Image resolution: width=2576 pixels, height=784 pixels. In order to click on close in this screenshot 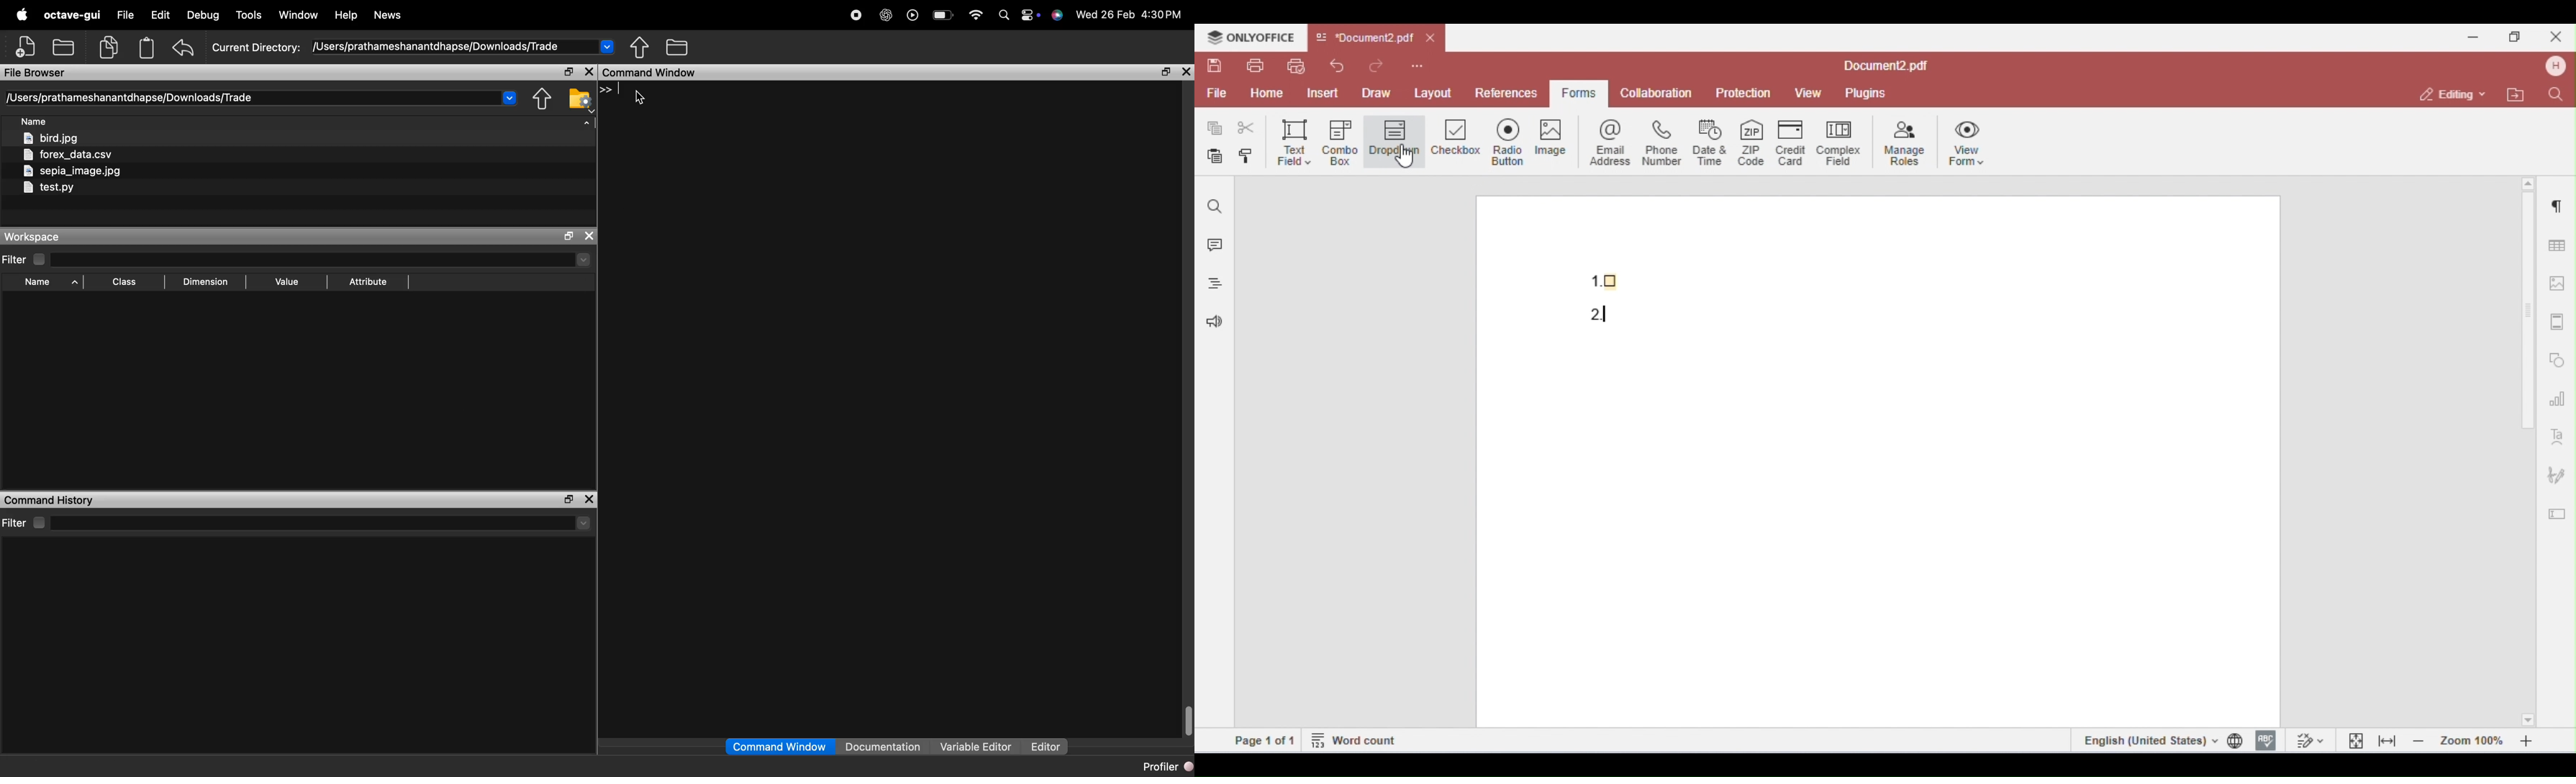, I will do `click(589, 500)`.